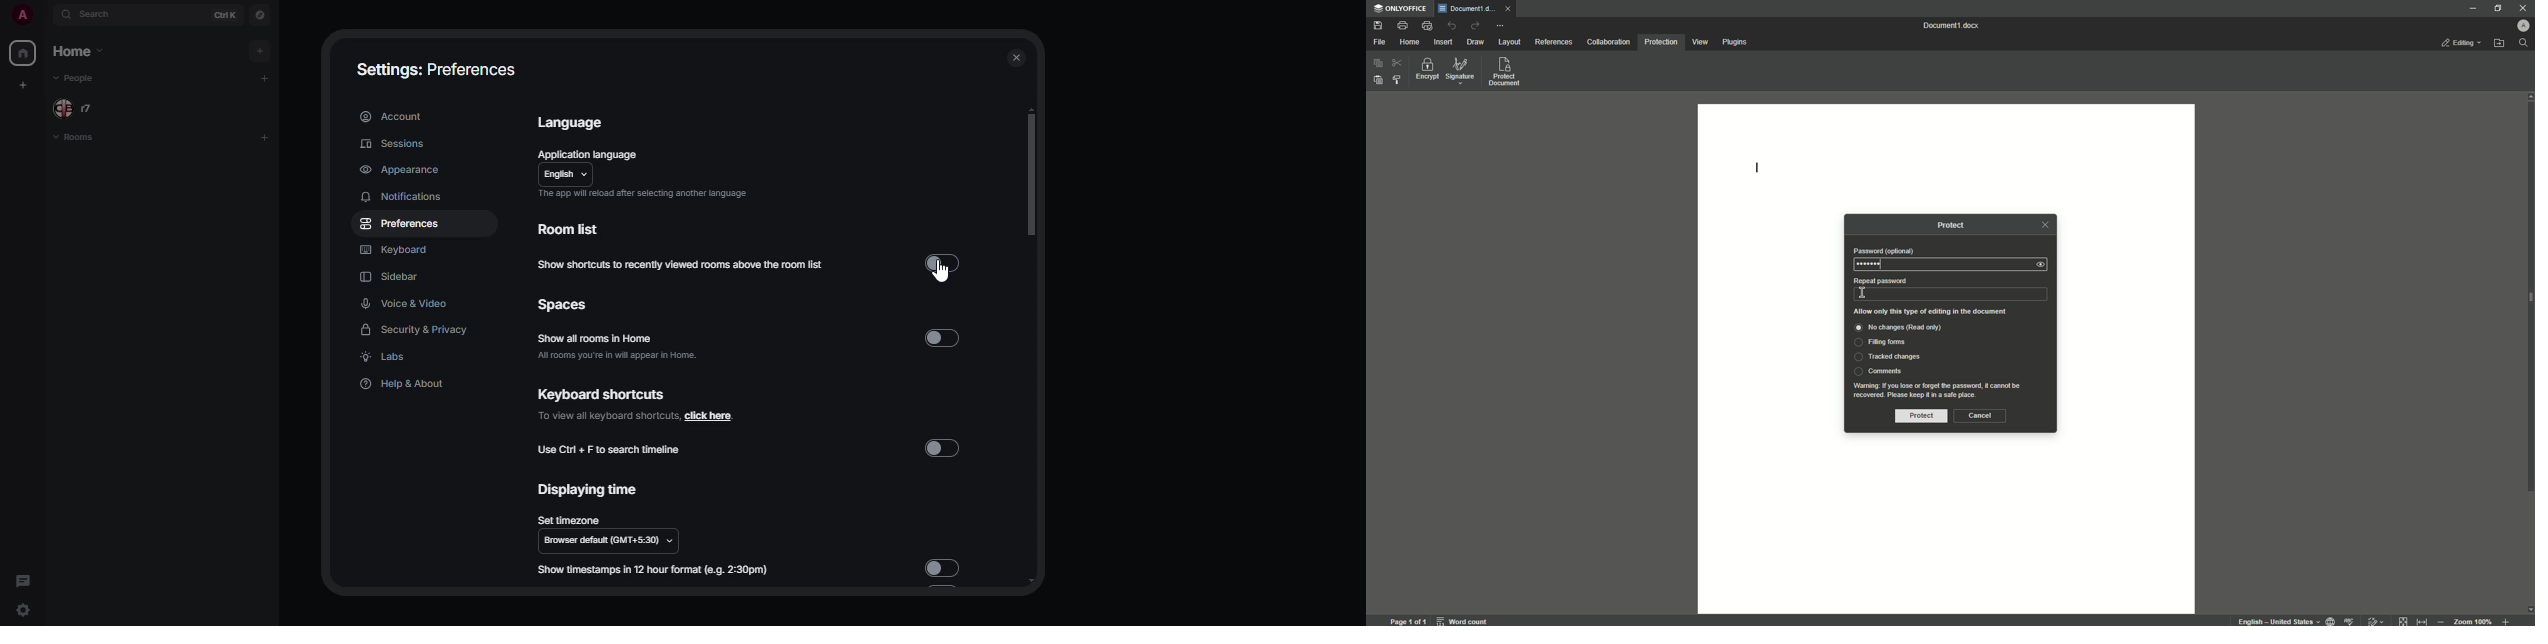 This screenshot has width=2548, height=644. I want to click on Close, so click(2522, 7).